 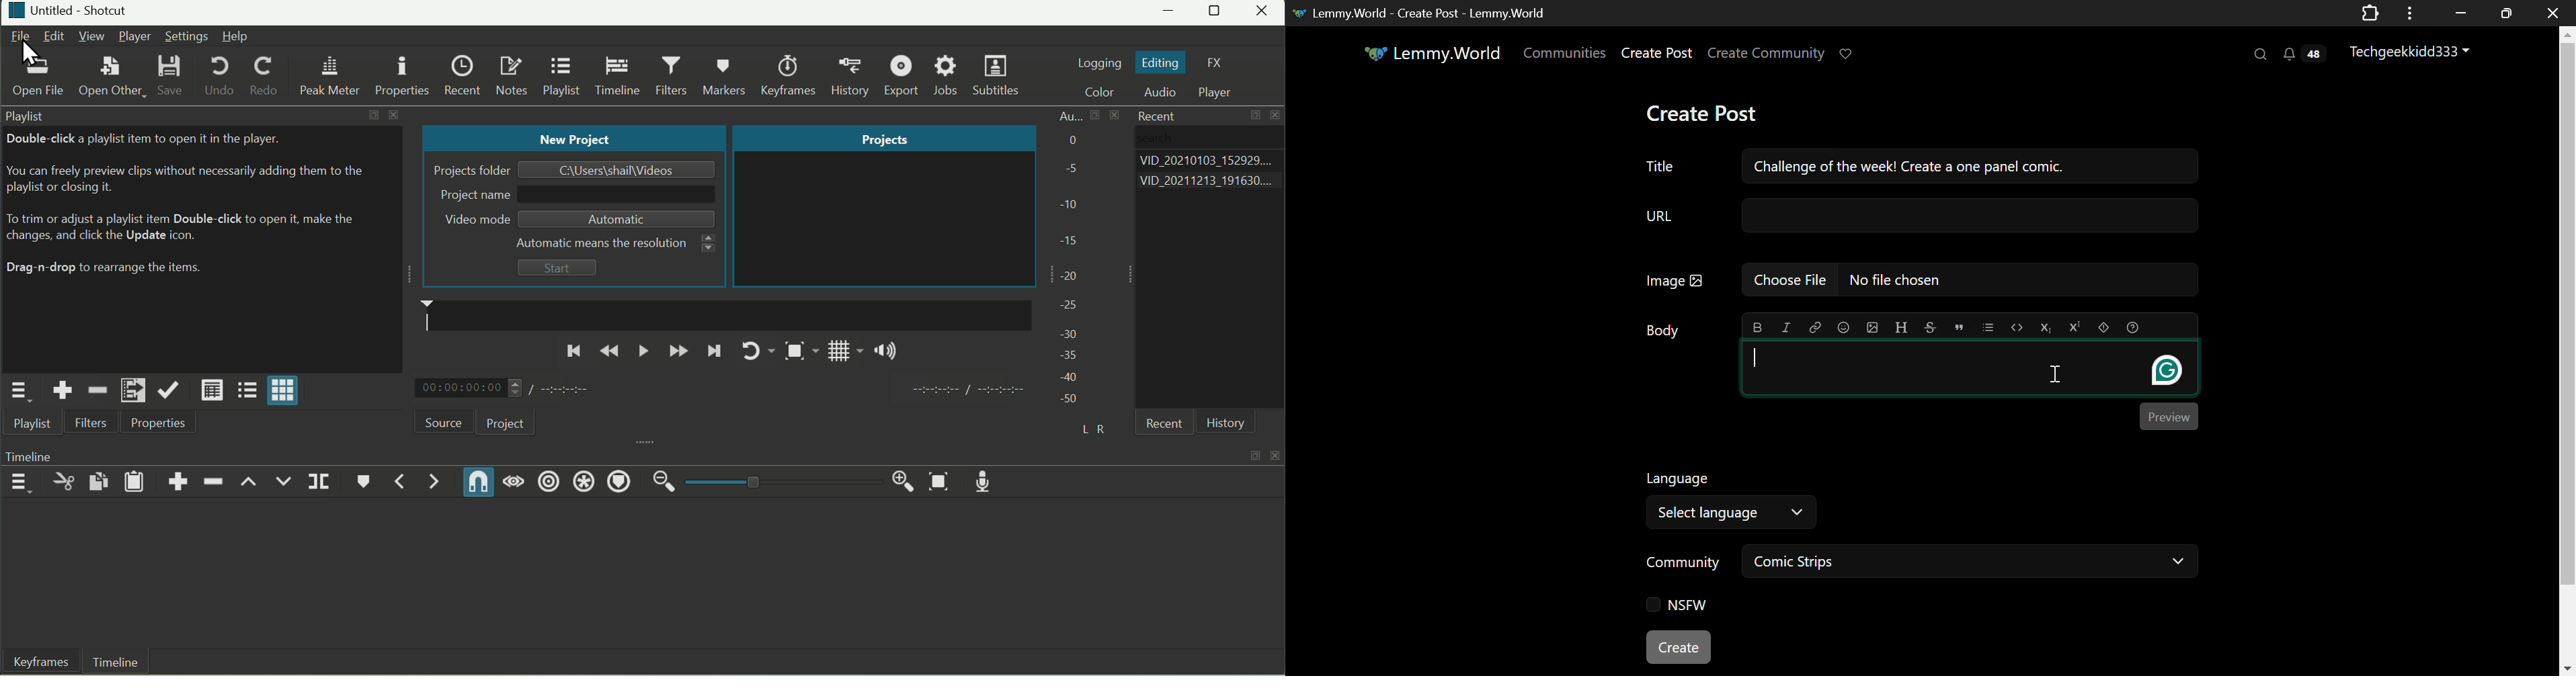 What do you see at coordinates (1170, 13) in the screenshot?
I see `Minimize` at bounding box center [1170, 13].